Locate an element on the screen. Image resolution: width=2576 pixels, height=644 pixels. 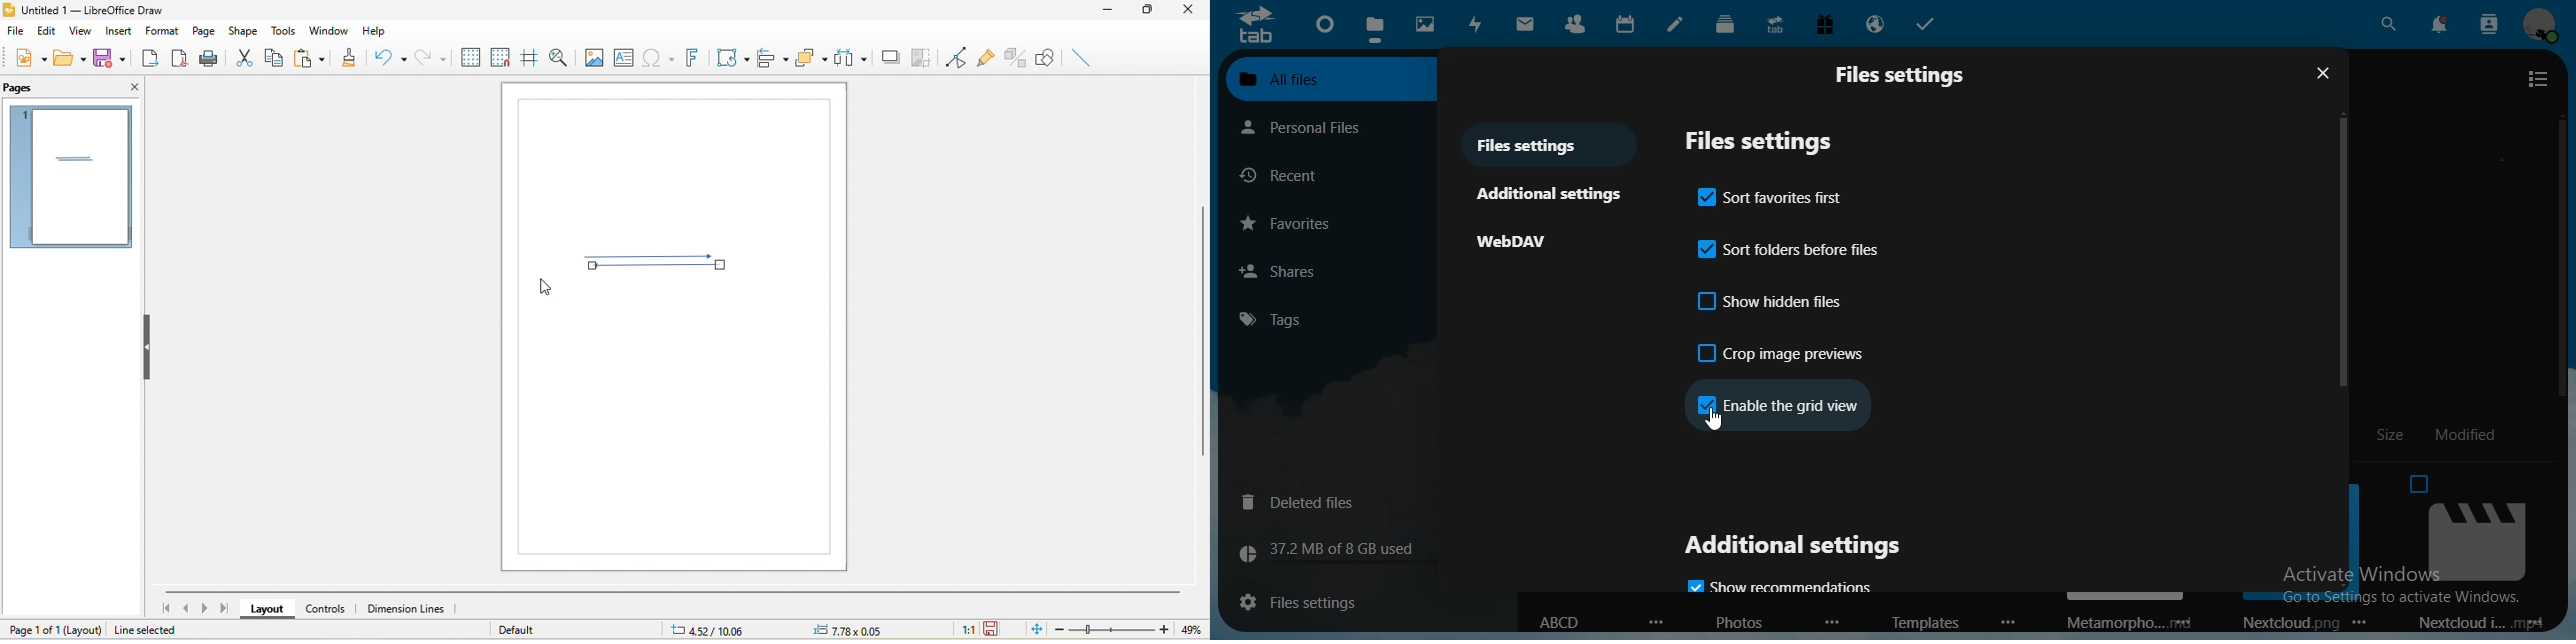
manage profile is located at coordinates (2541, 27).